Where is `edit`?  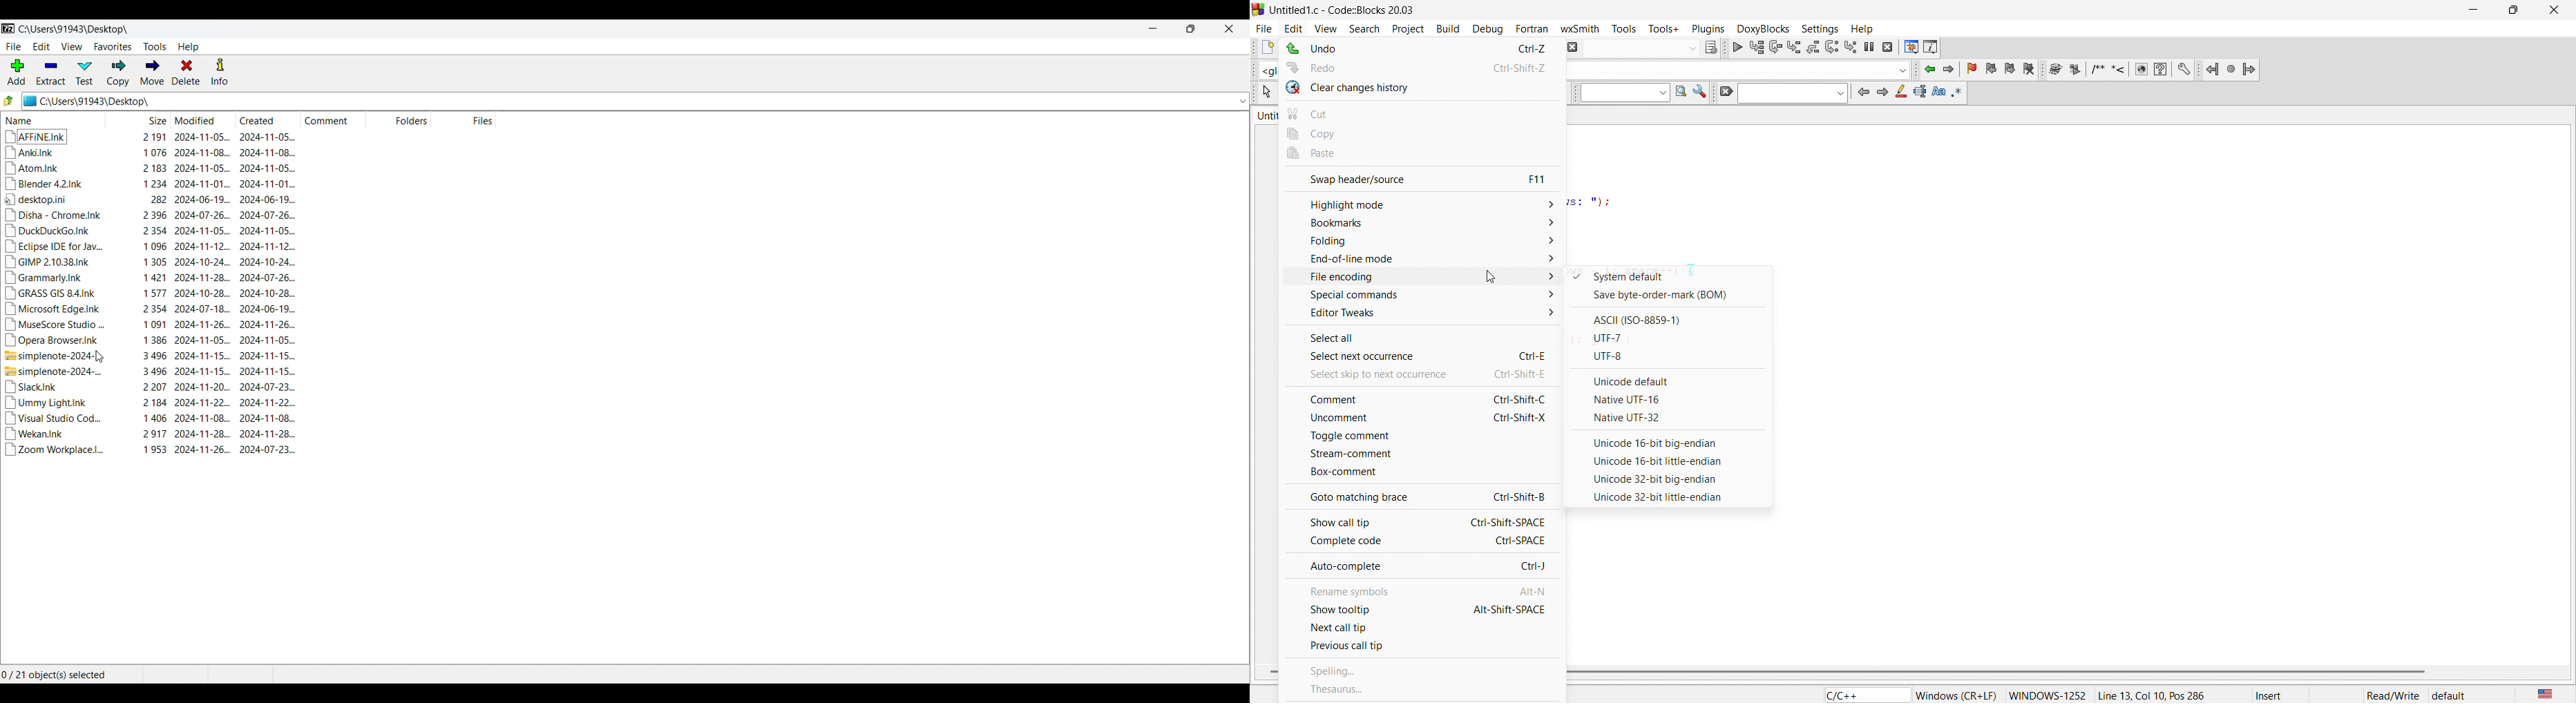
edit is located at coordinates (1294, 27).